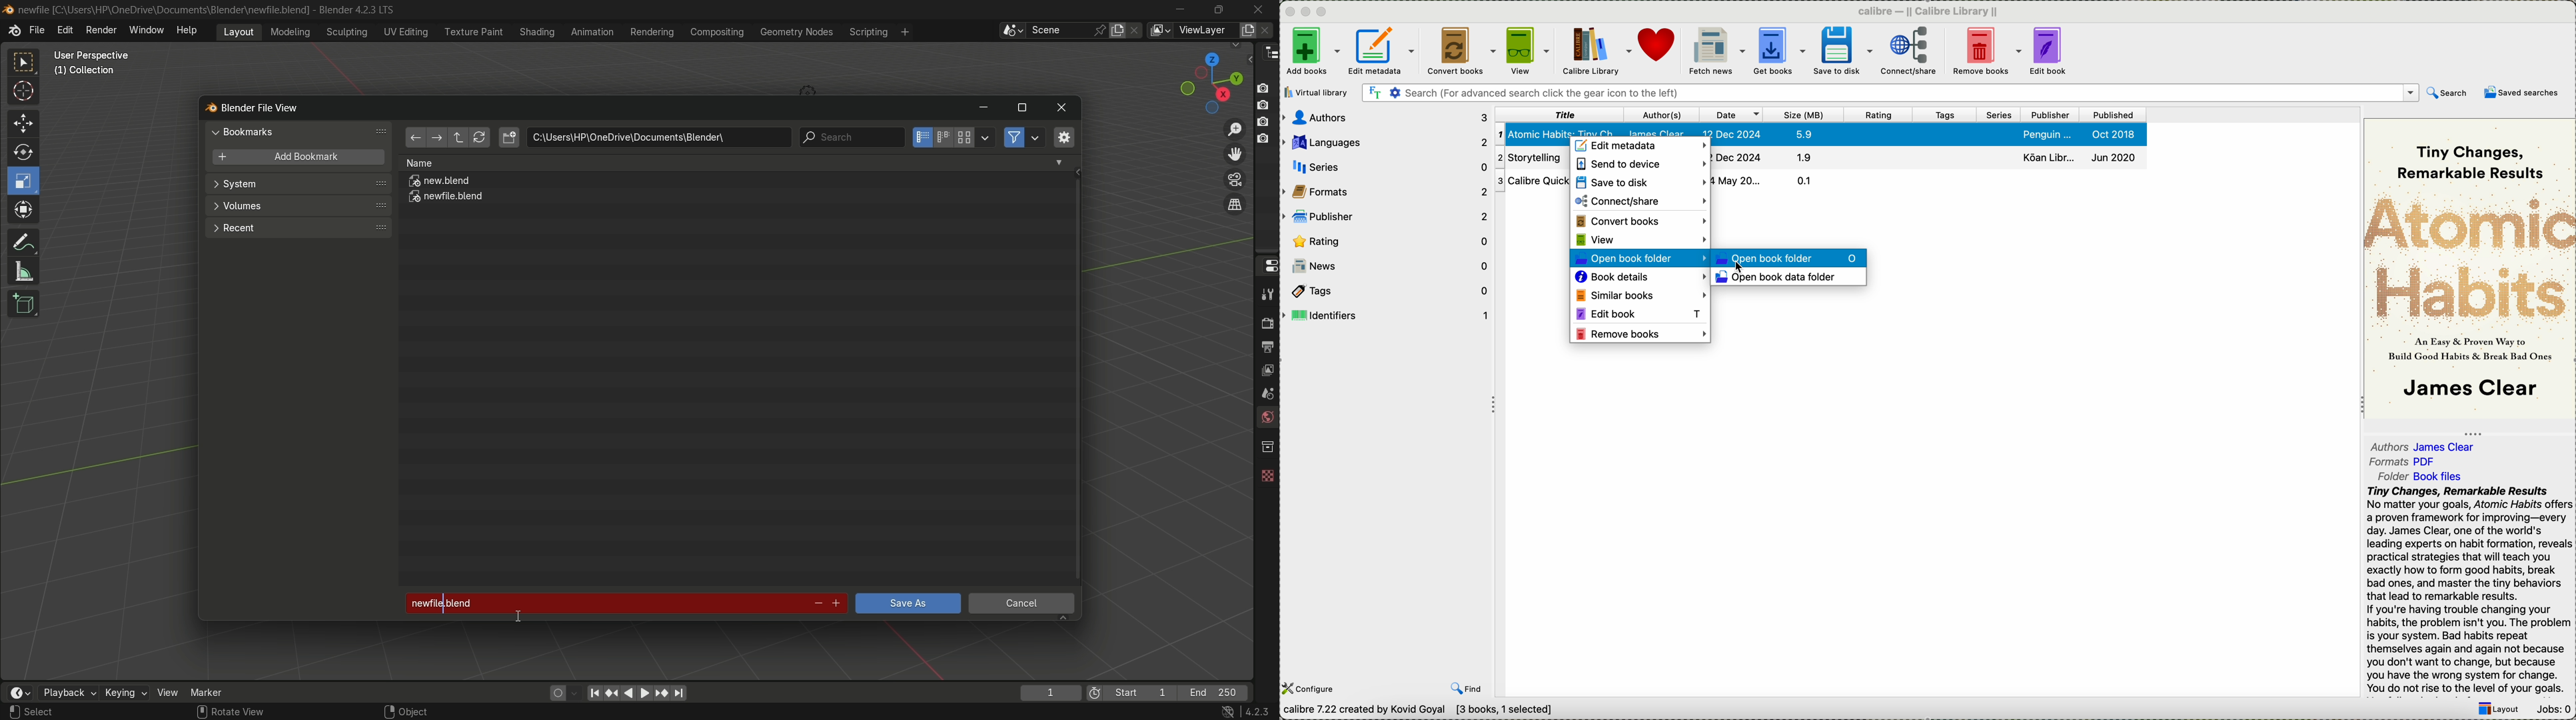 This screenshot has height=728, width=2576. Describe the element at coordinates (1879, 115) in the screenshot. I see `rating` at that location.